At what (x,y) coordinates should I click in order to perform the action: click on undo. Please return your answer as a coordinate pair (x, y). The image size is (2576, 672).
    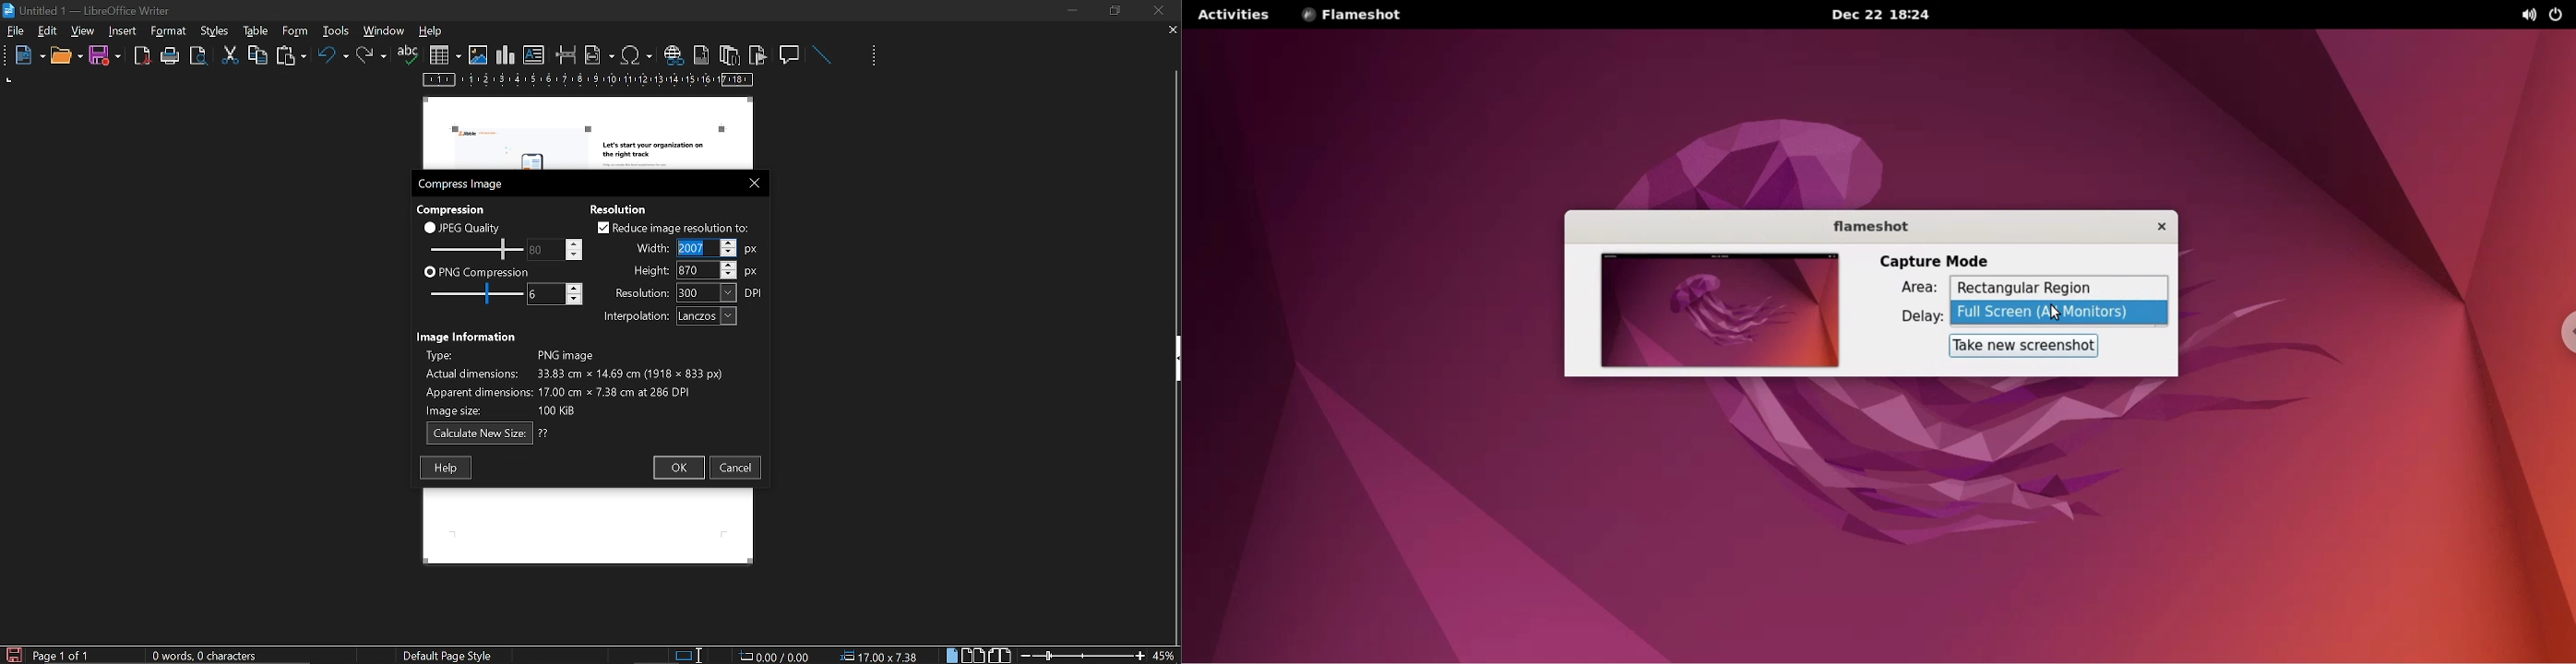
    Looking at the image, I should click on (333, 58).